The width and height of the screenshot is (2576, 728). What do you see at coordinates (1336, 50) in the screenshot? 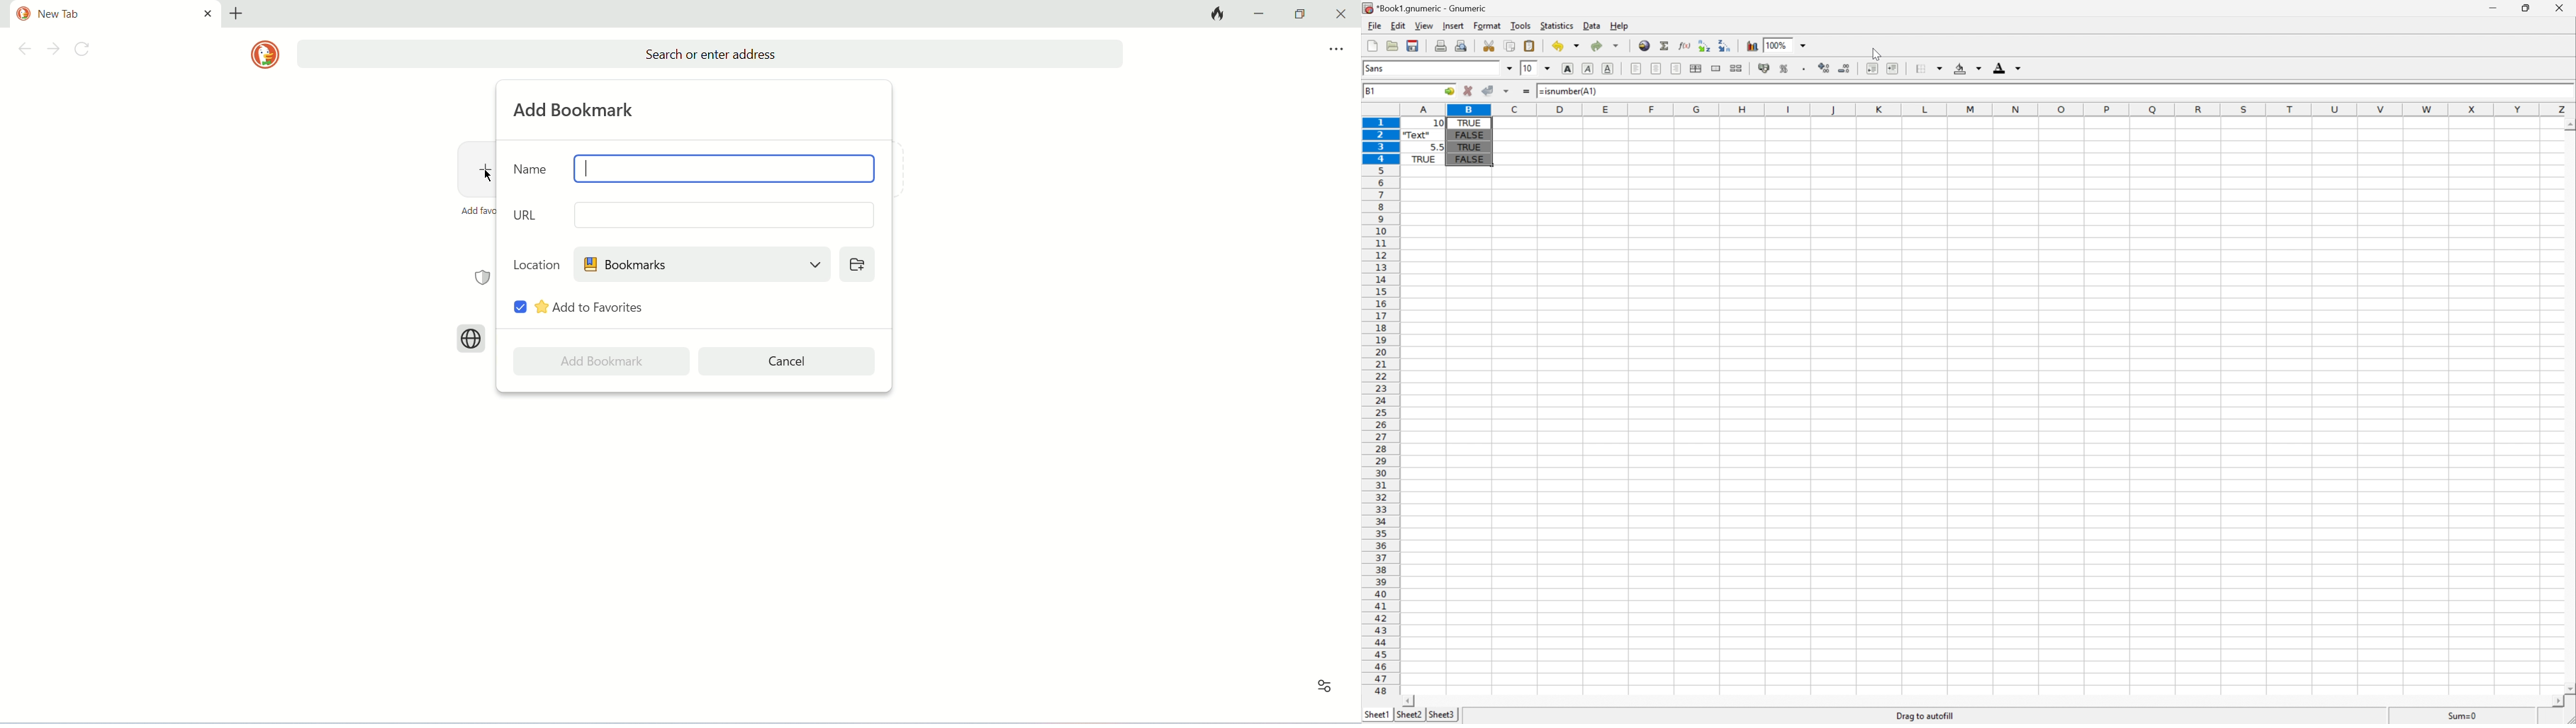
I see `more options` at bounding box center [1336, 50].